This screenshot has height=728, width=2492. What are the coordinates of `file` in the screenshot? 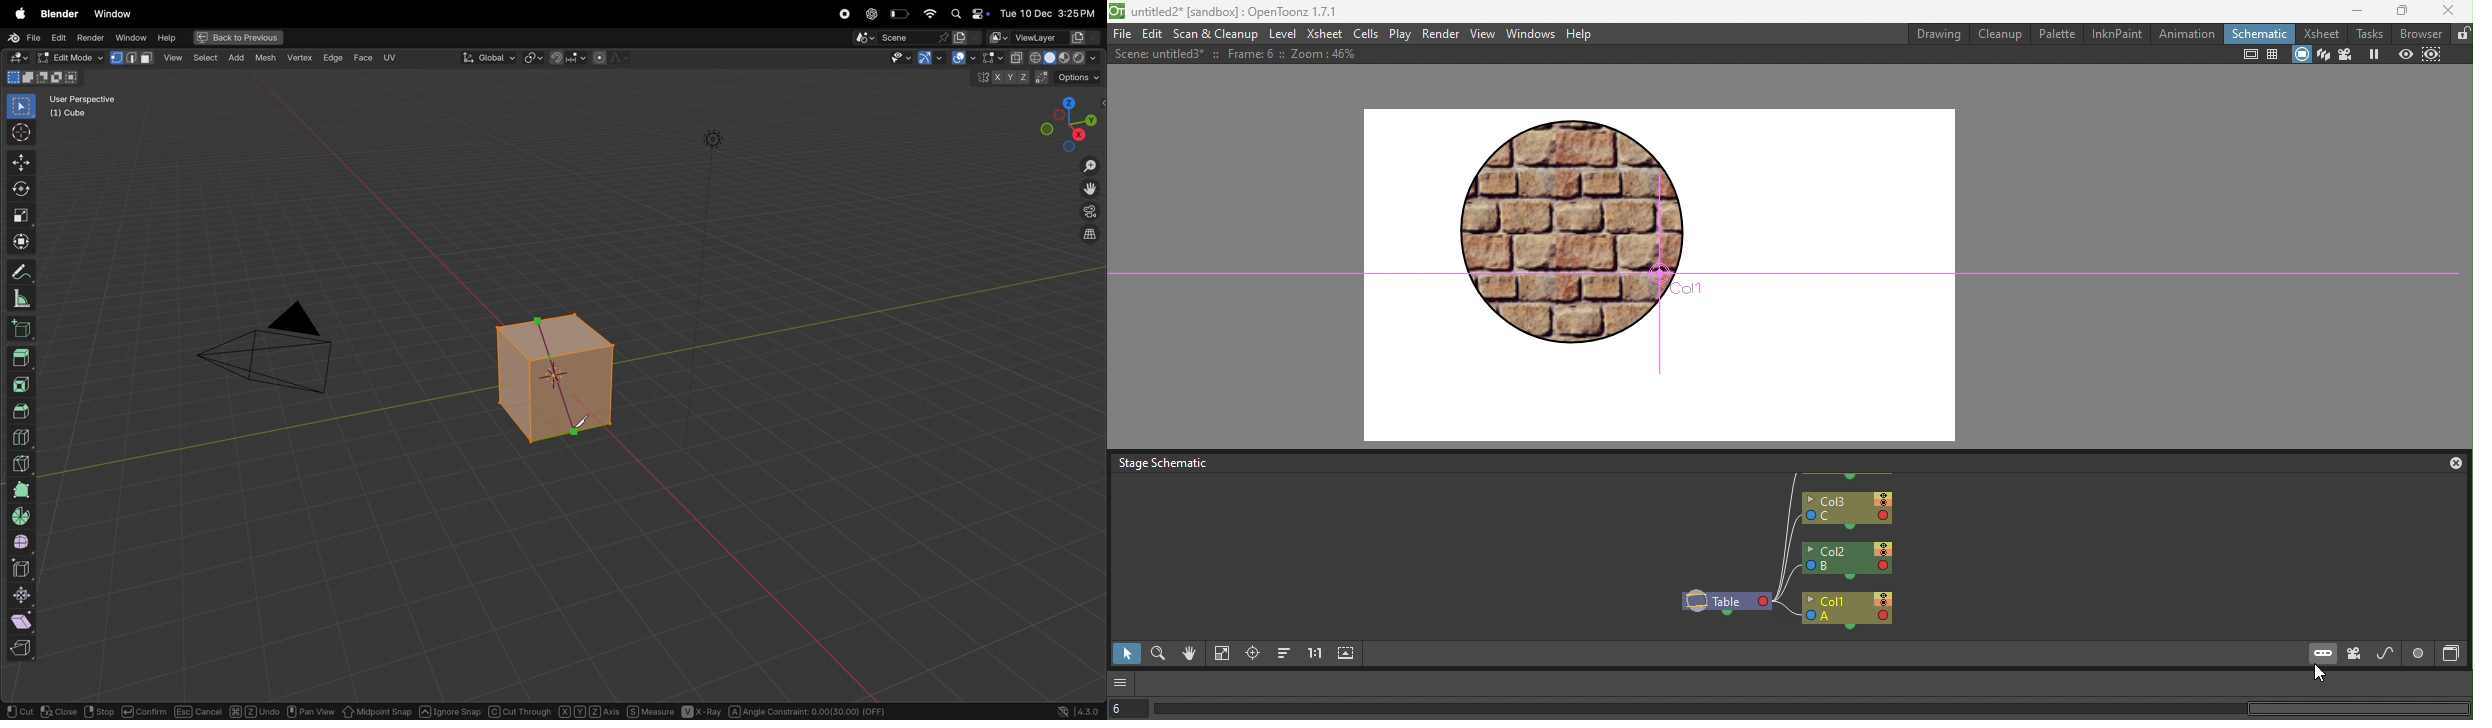 It's located at (21, 37).